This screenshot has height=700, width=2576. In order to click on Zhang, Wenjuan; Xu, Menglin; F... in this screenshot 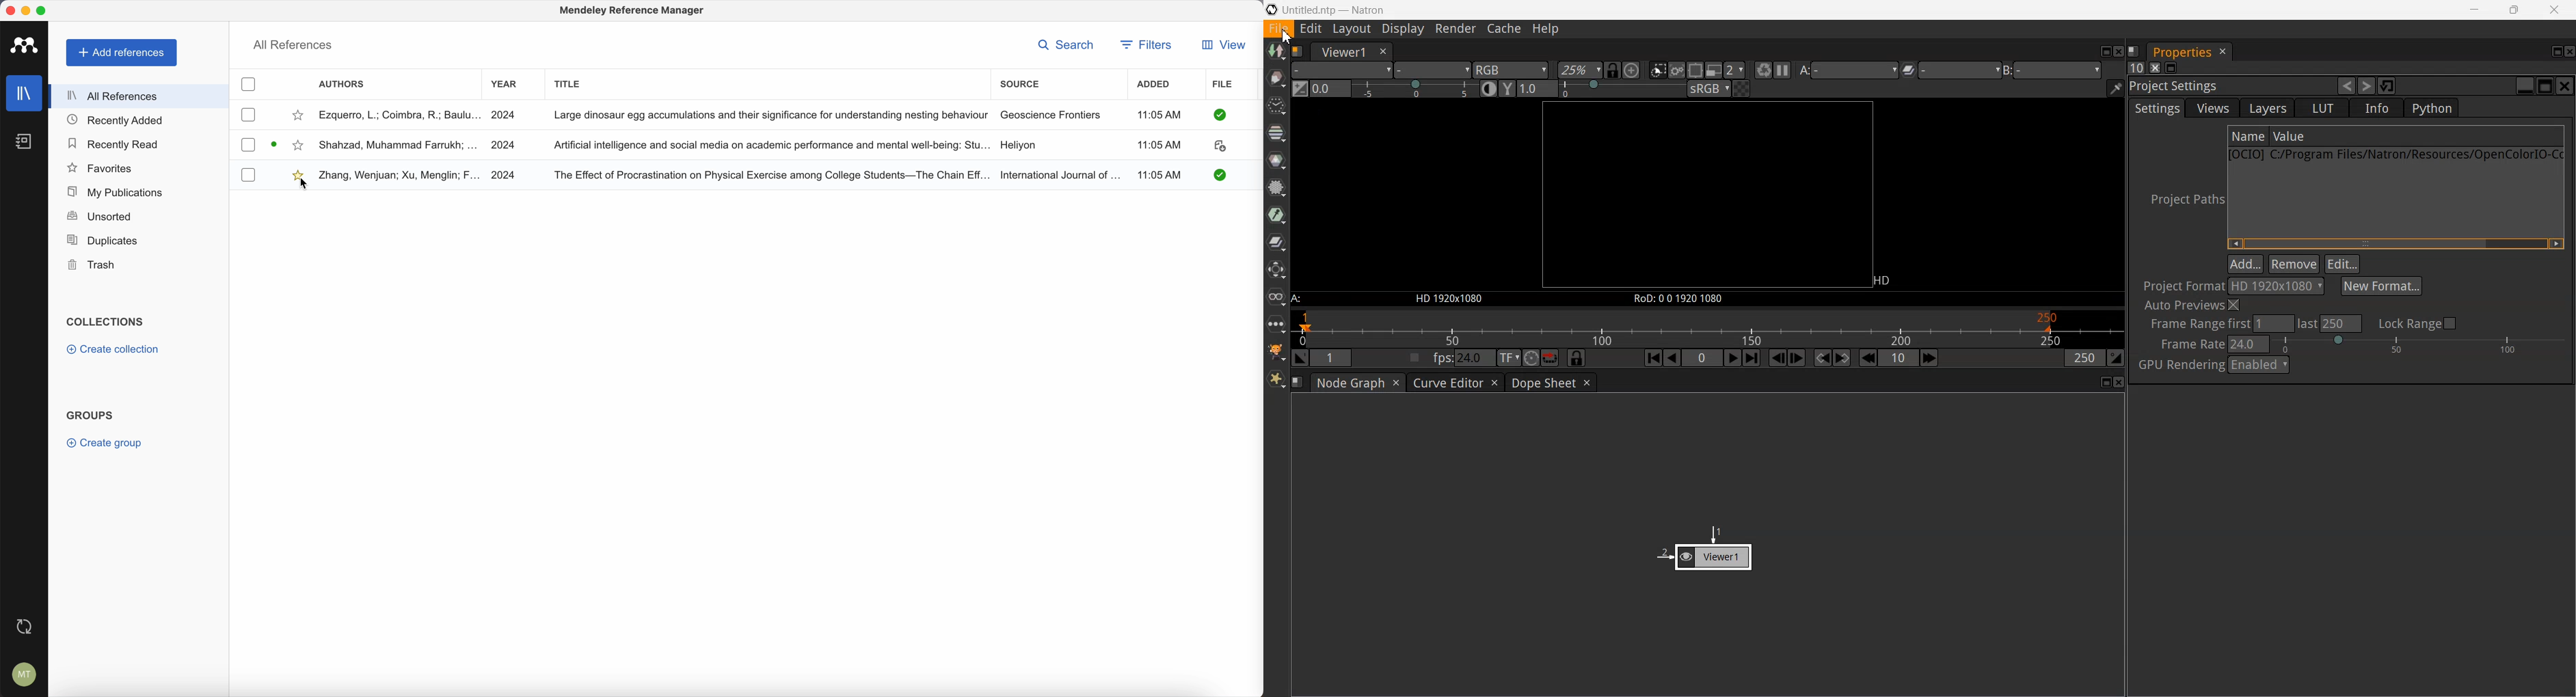, I will do `click(401, 176)`.